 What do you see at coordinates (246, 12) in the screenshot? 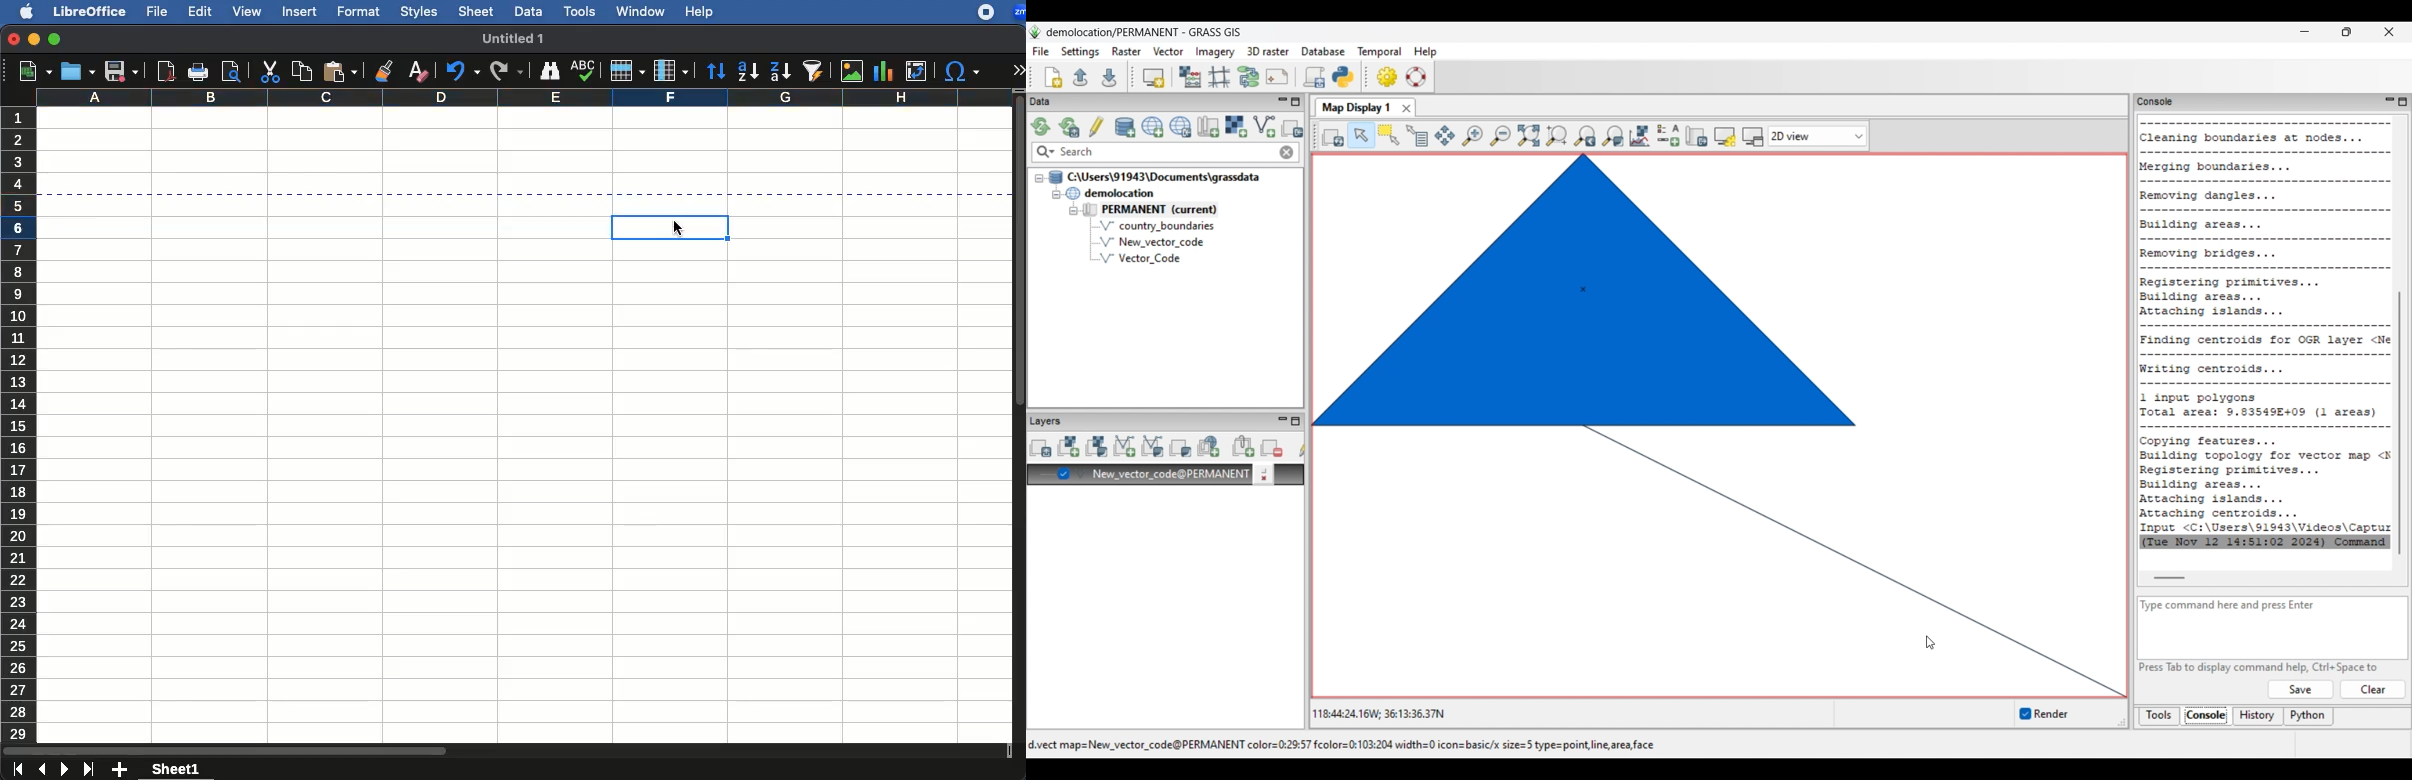
I see `view` at bounding box center [246, 12].